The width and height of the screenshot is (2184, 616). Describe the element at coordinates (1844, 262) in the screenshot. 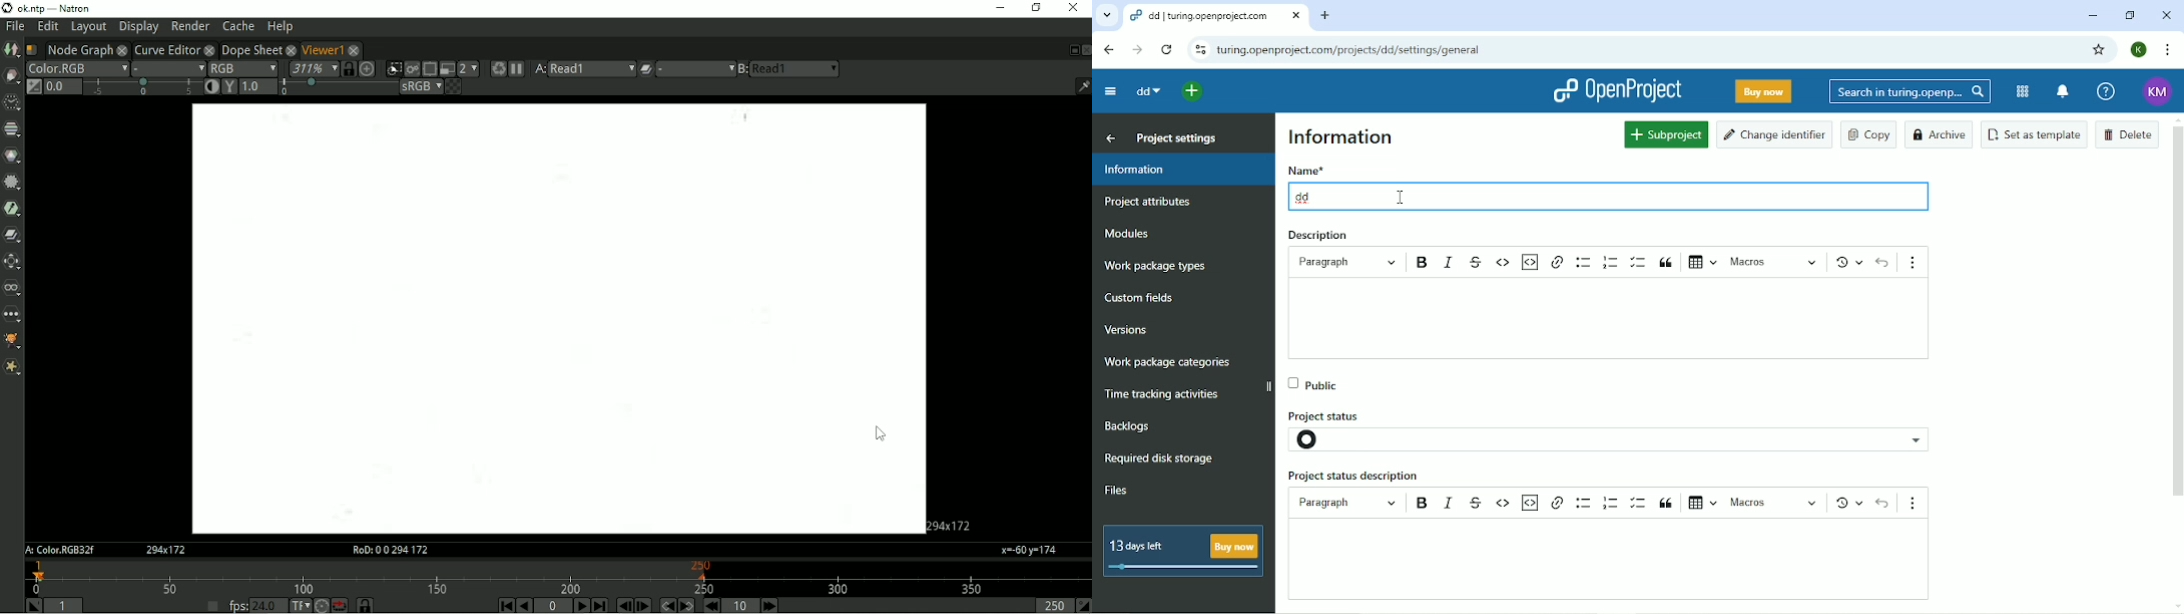

I see `Show local modifications` at that location.